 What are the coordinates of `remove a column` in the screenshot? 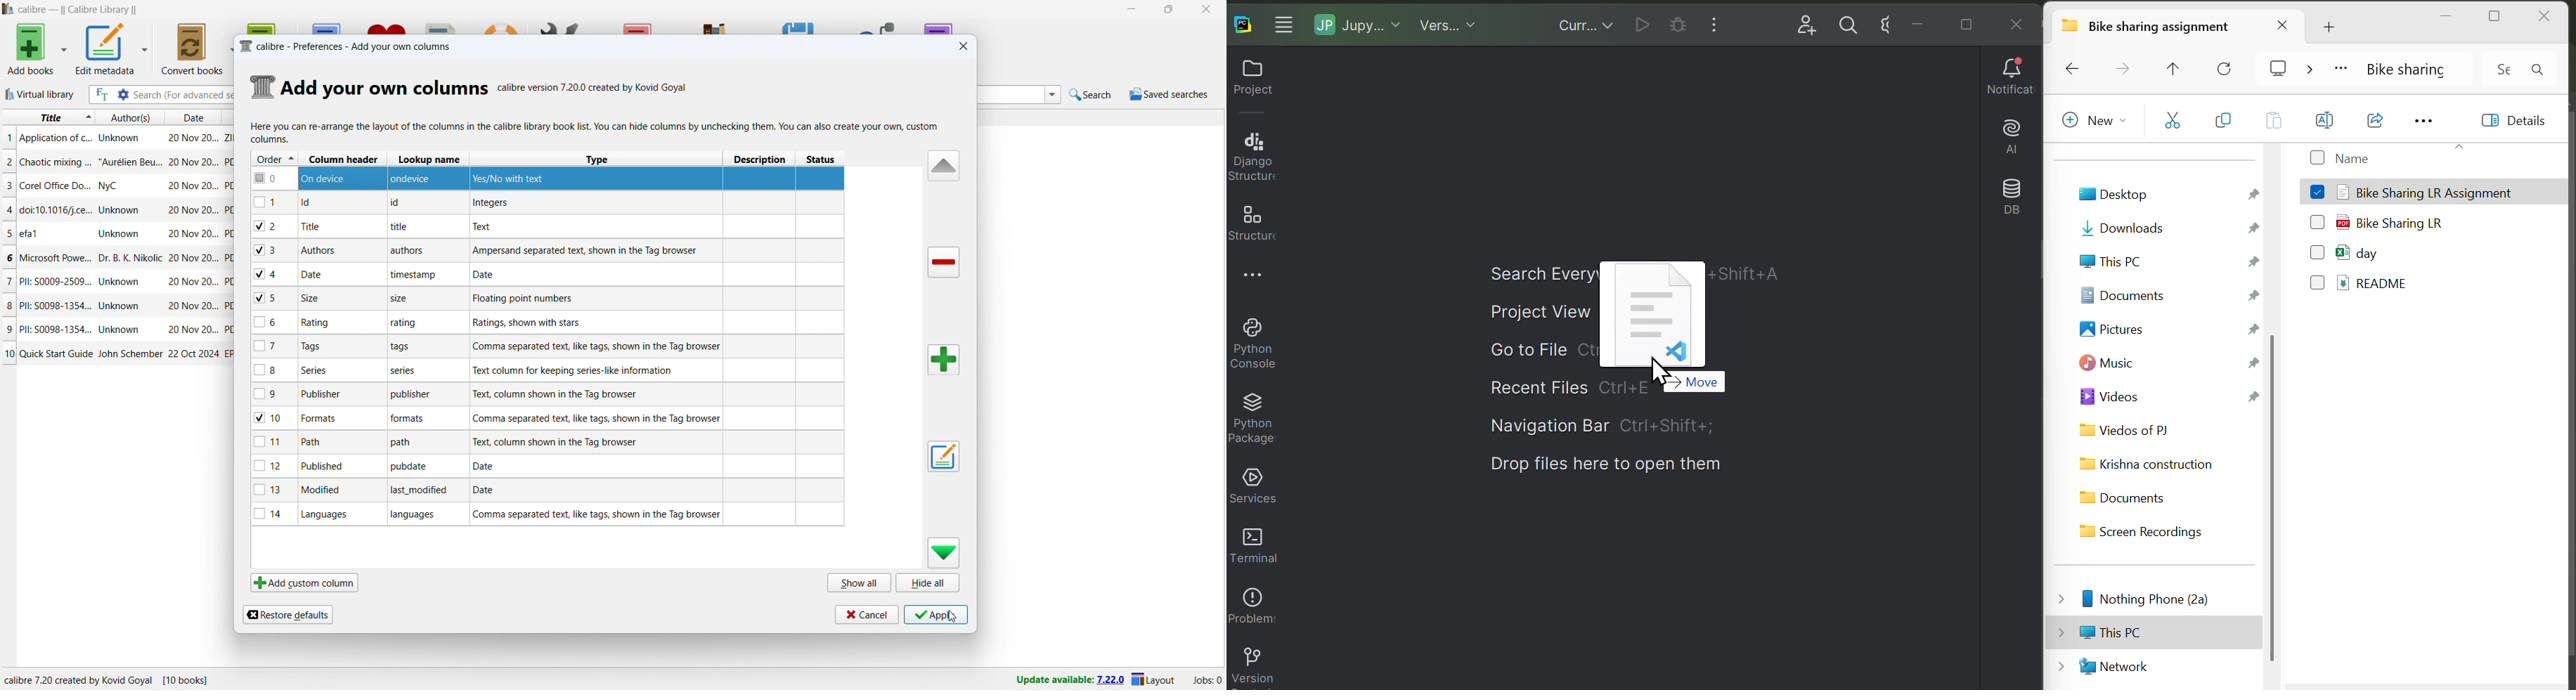 It's located at (943, 263).